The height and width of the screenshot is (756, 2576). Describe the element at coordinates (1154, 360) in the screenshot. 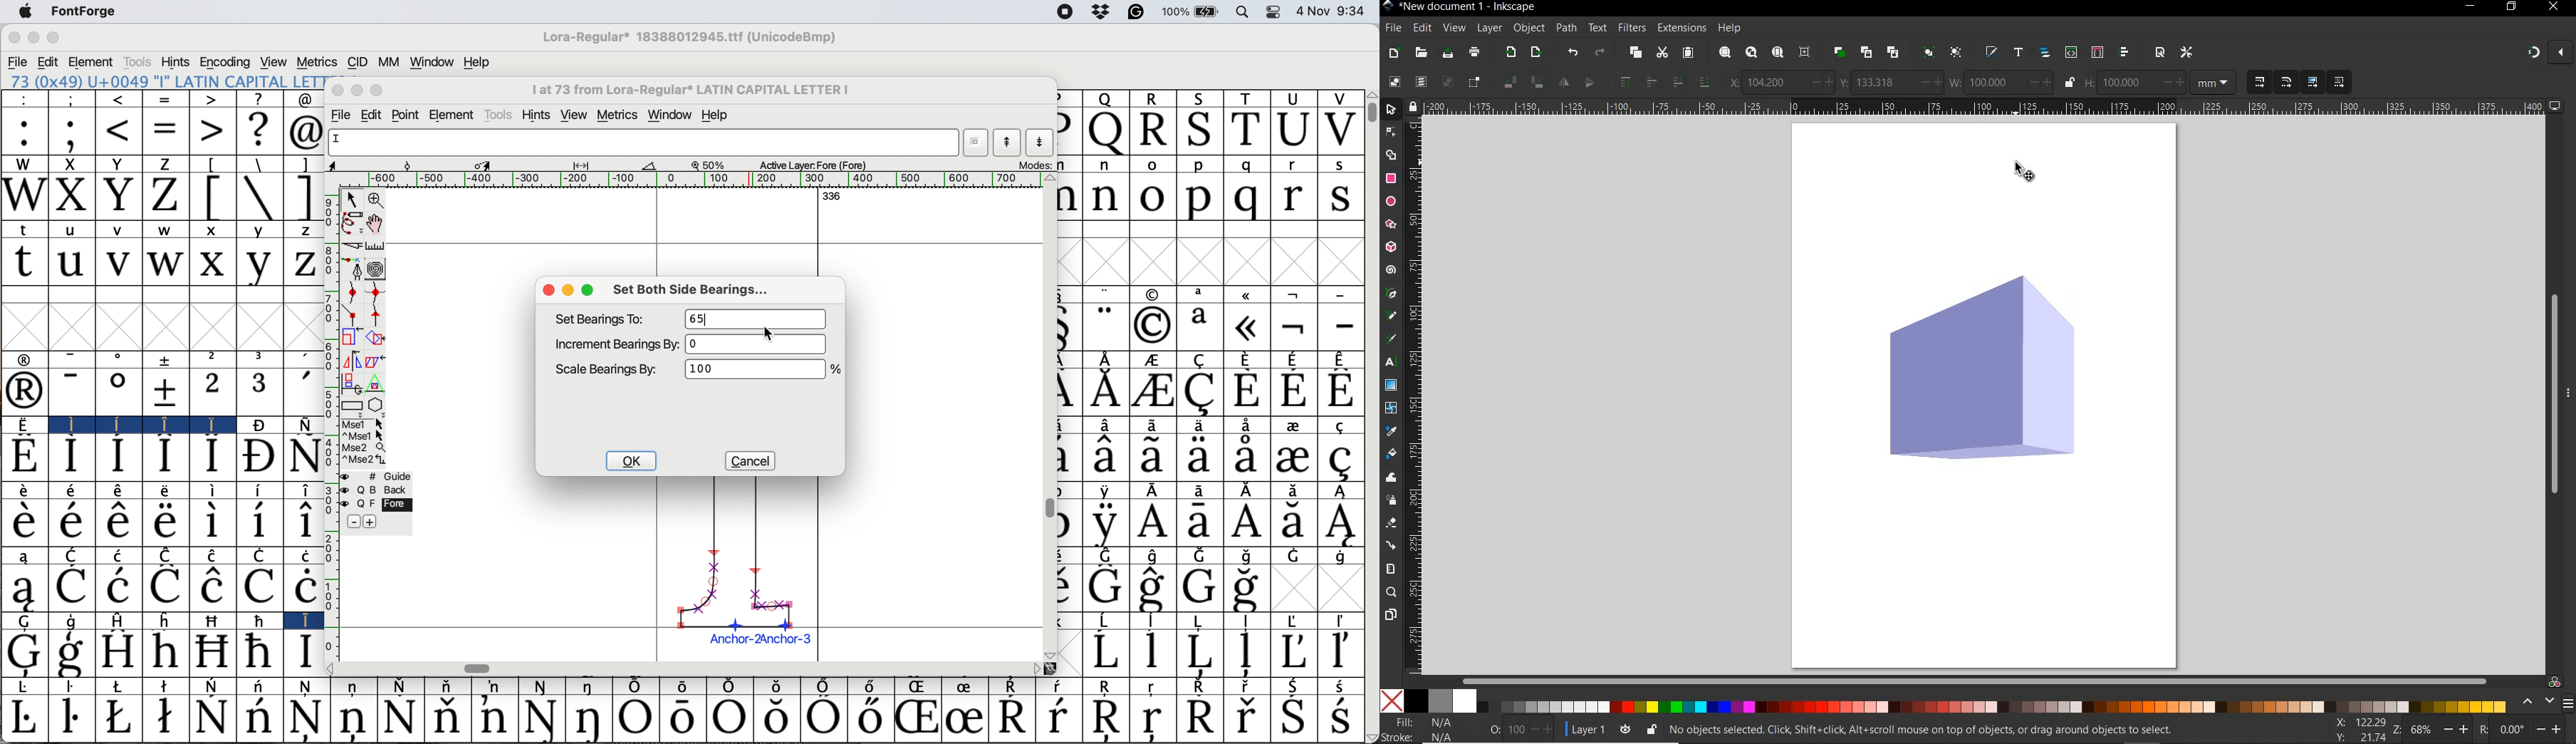

I see `Symbol` at that location.